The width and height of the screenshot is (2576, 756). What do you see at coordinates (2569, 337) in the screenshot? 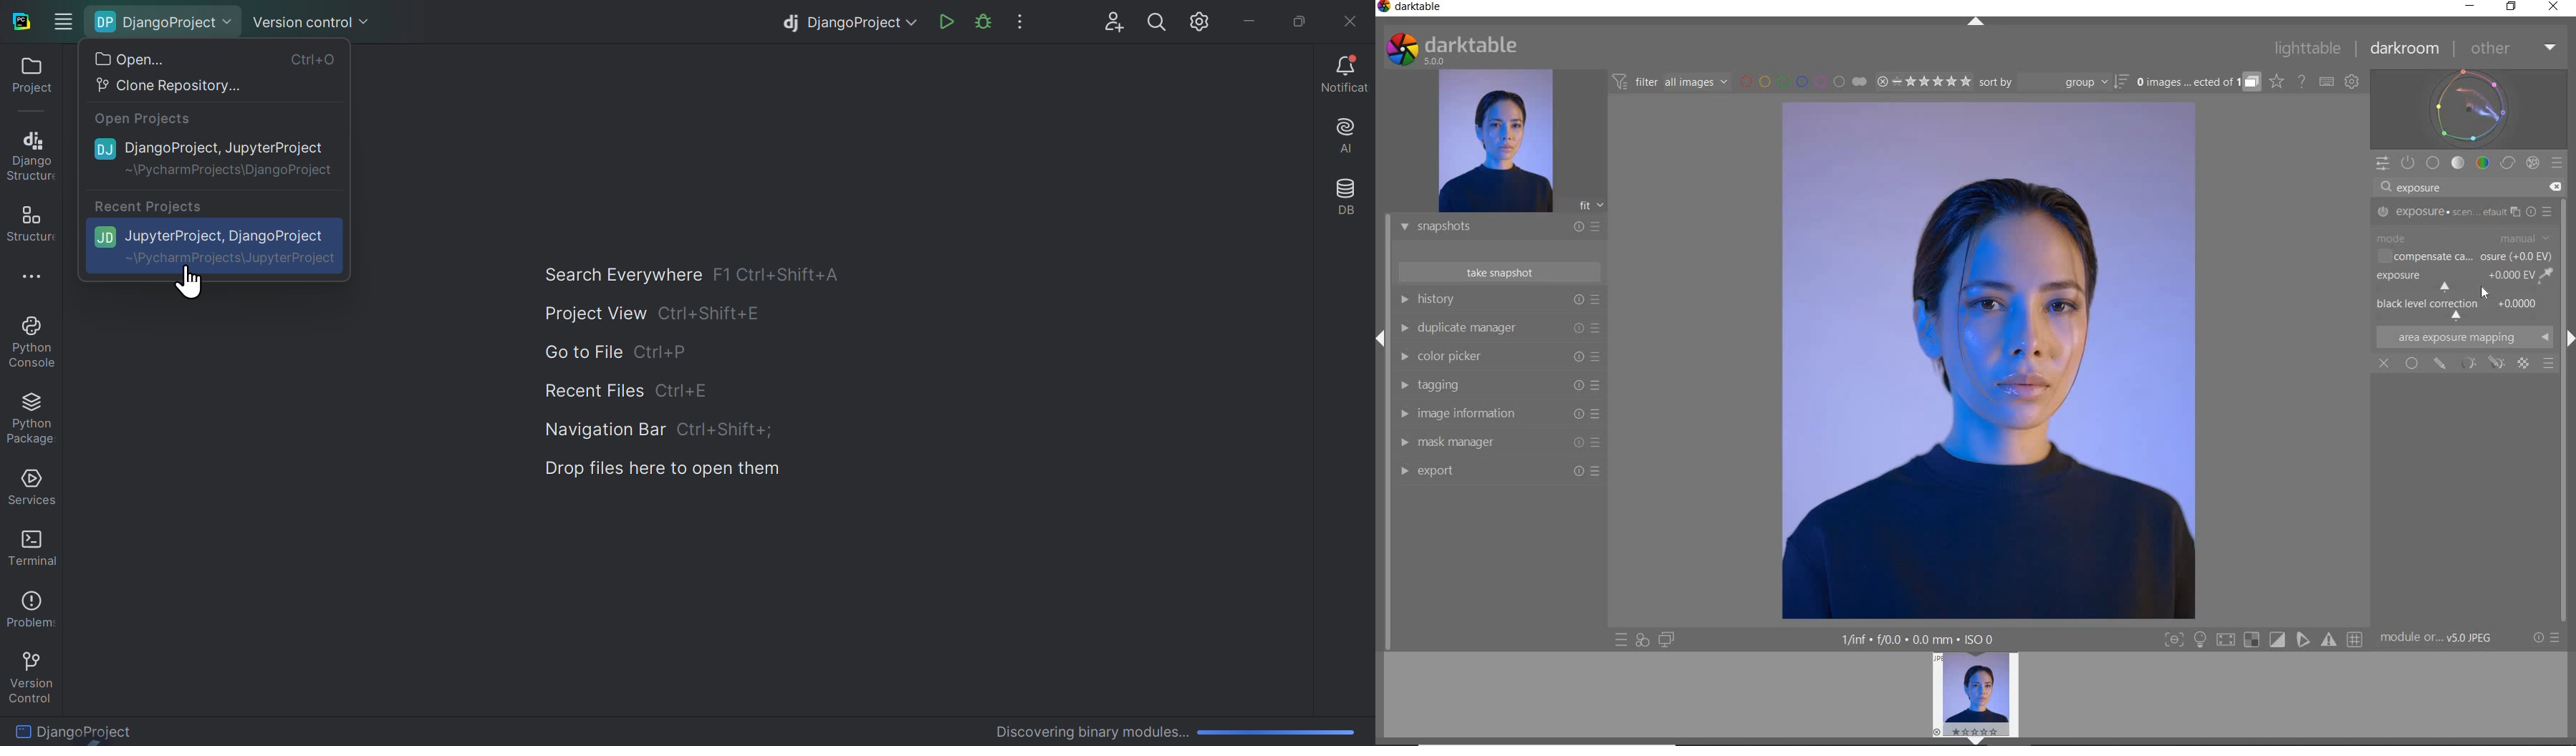
I see `Expand/Collapse` at bounding box center [2569, 337].